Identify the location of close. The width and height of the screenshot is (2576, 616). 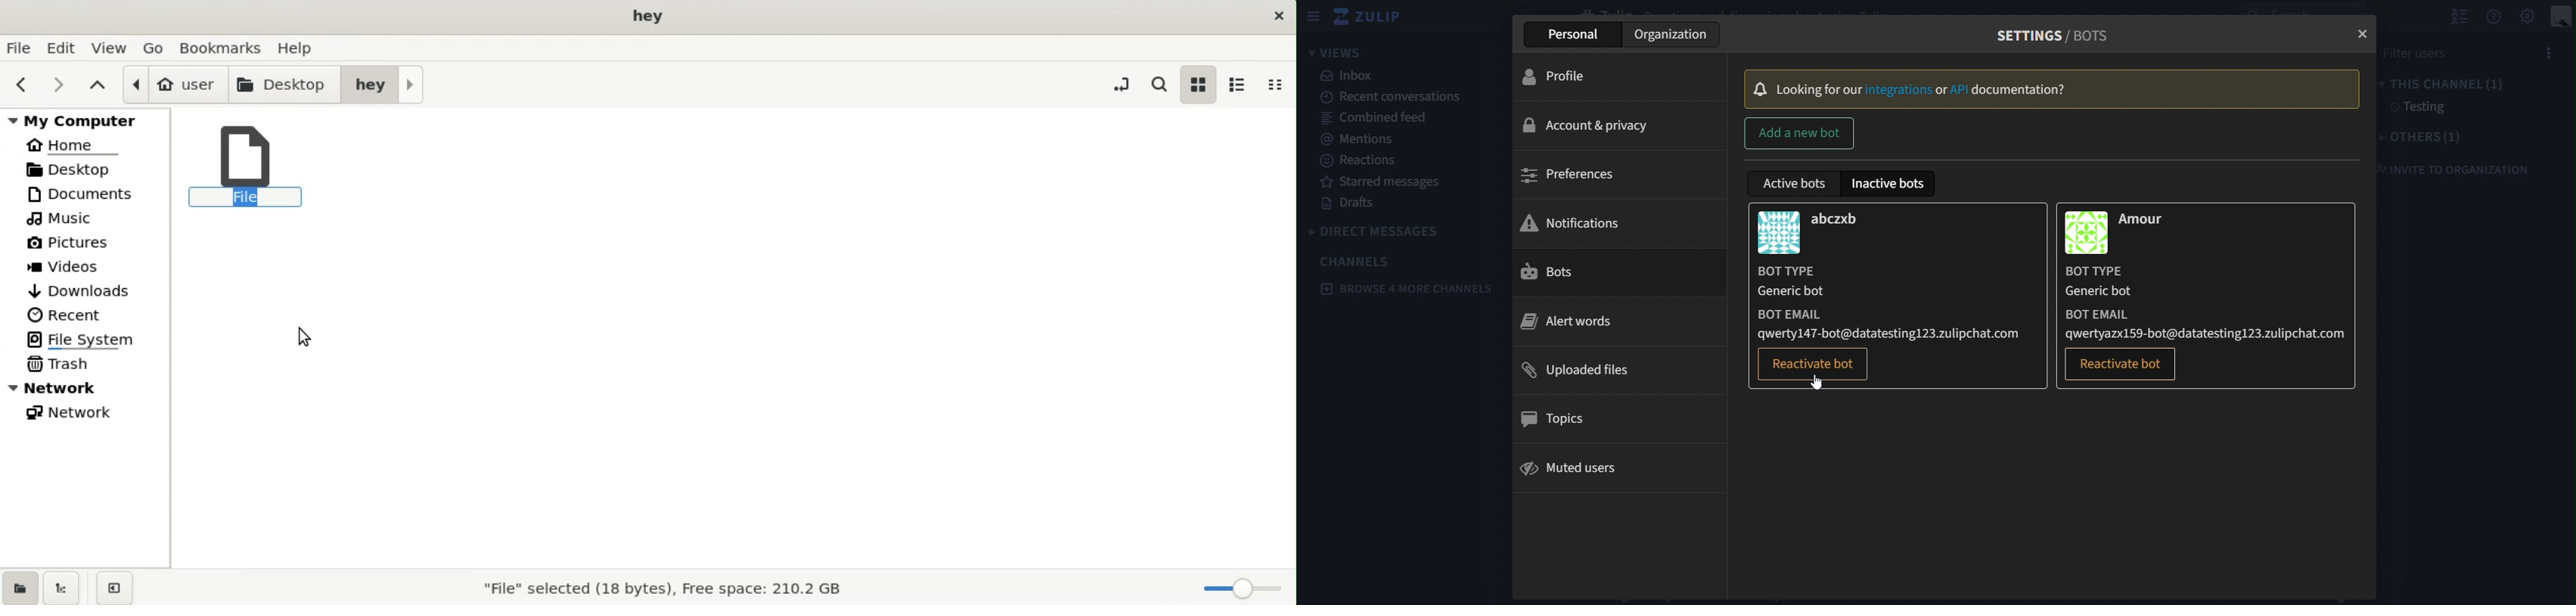
(2365, 35).